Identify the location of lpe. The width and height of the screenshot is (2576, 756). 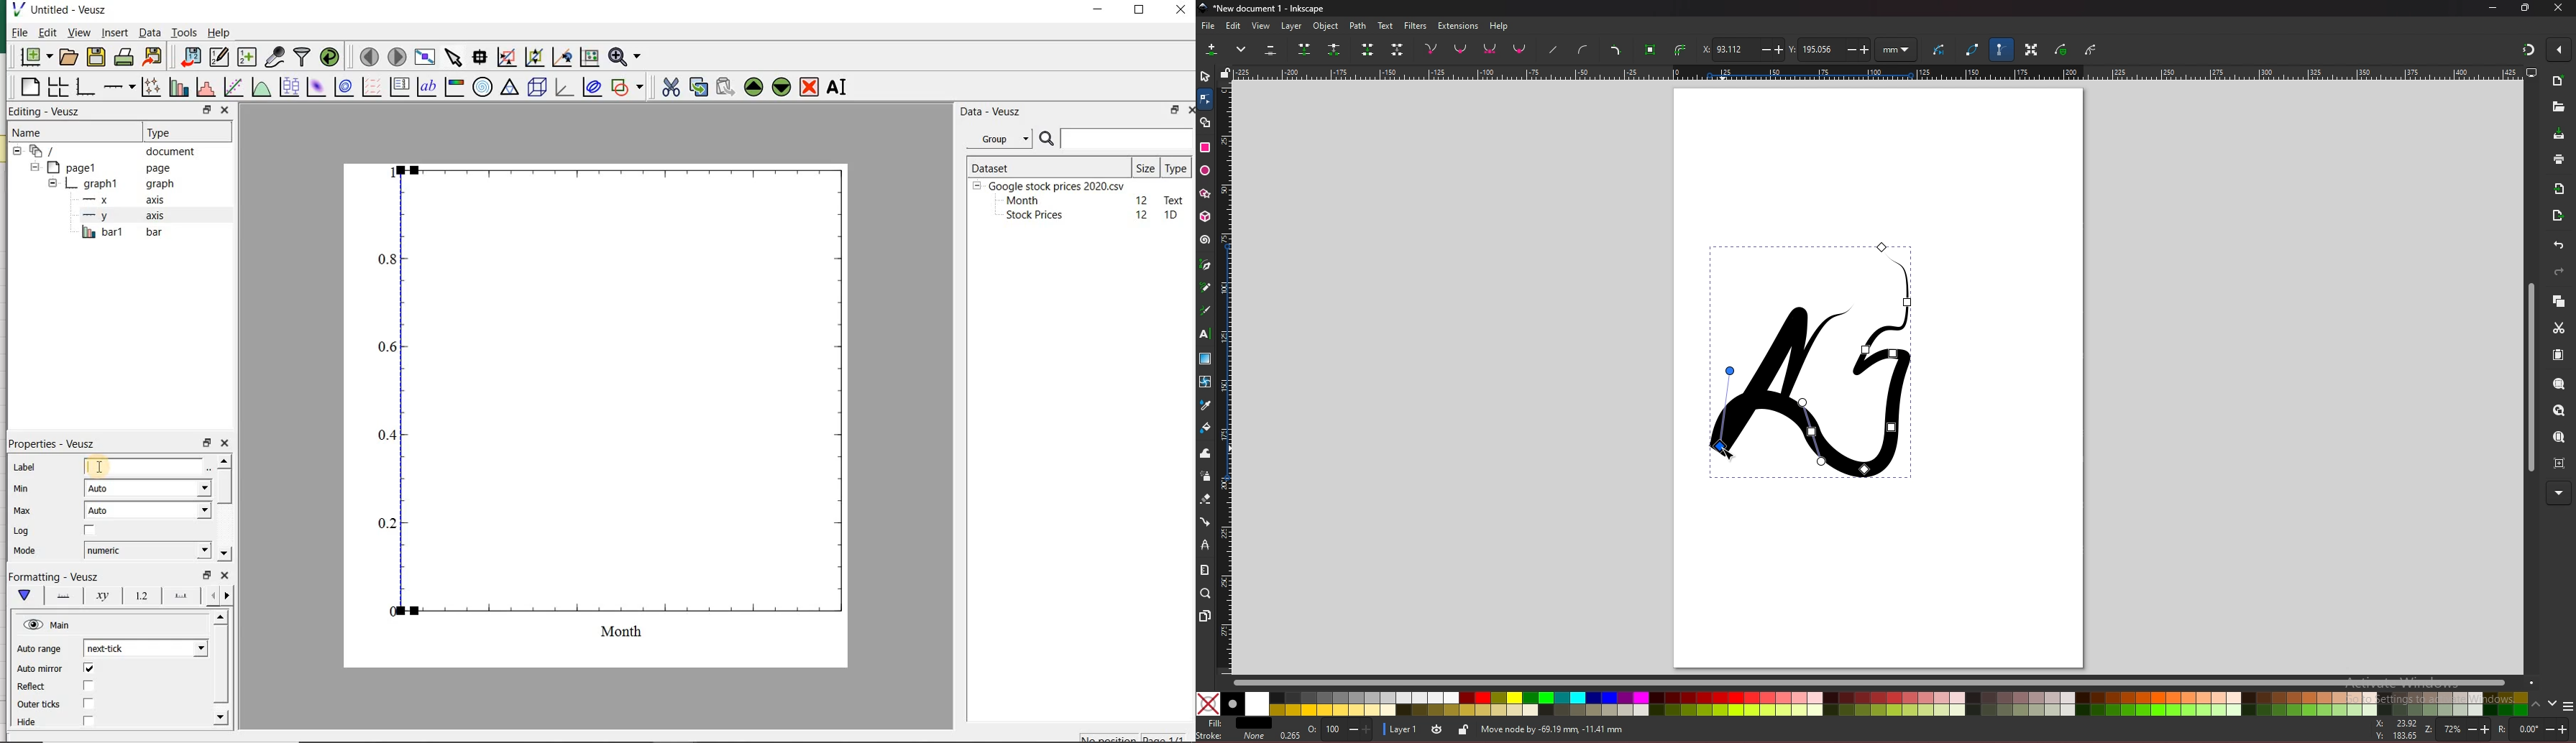
(1206, 545).